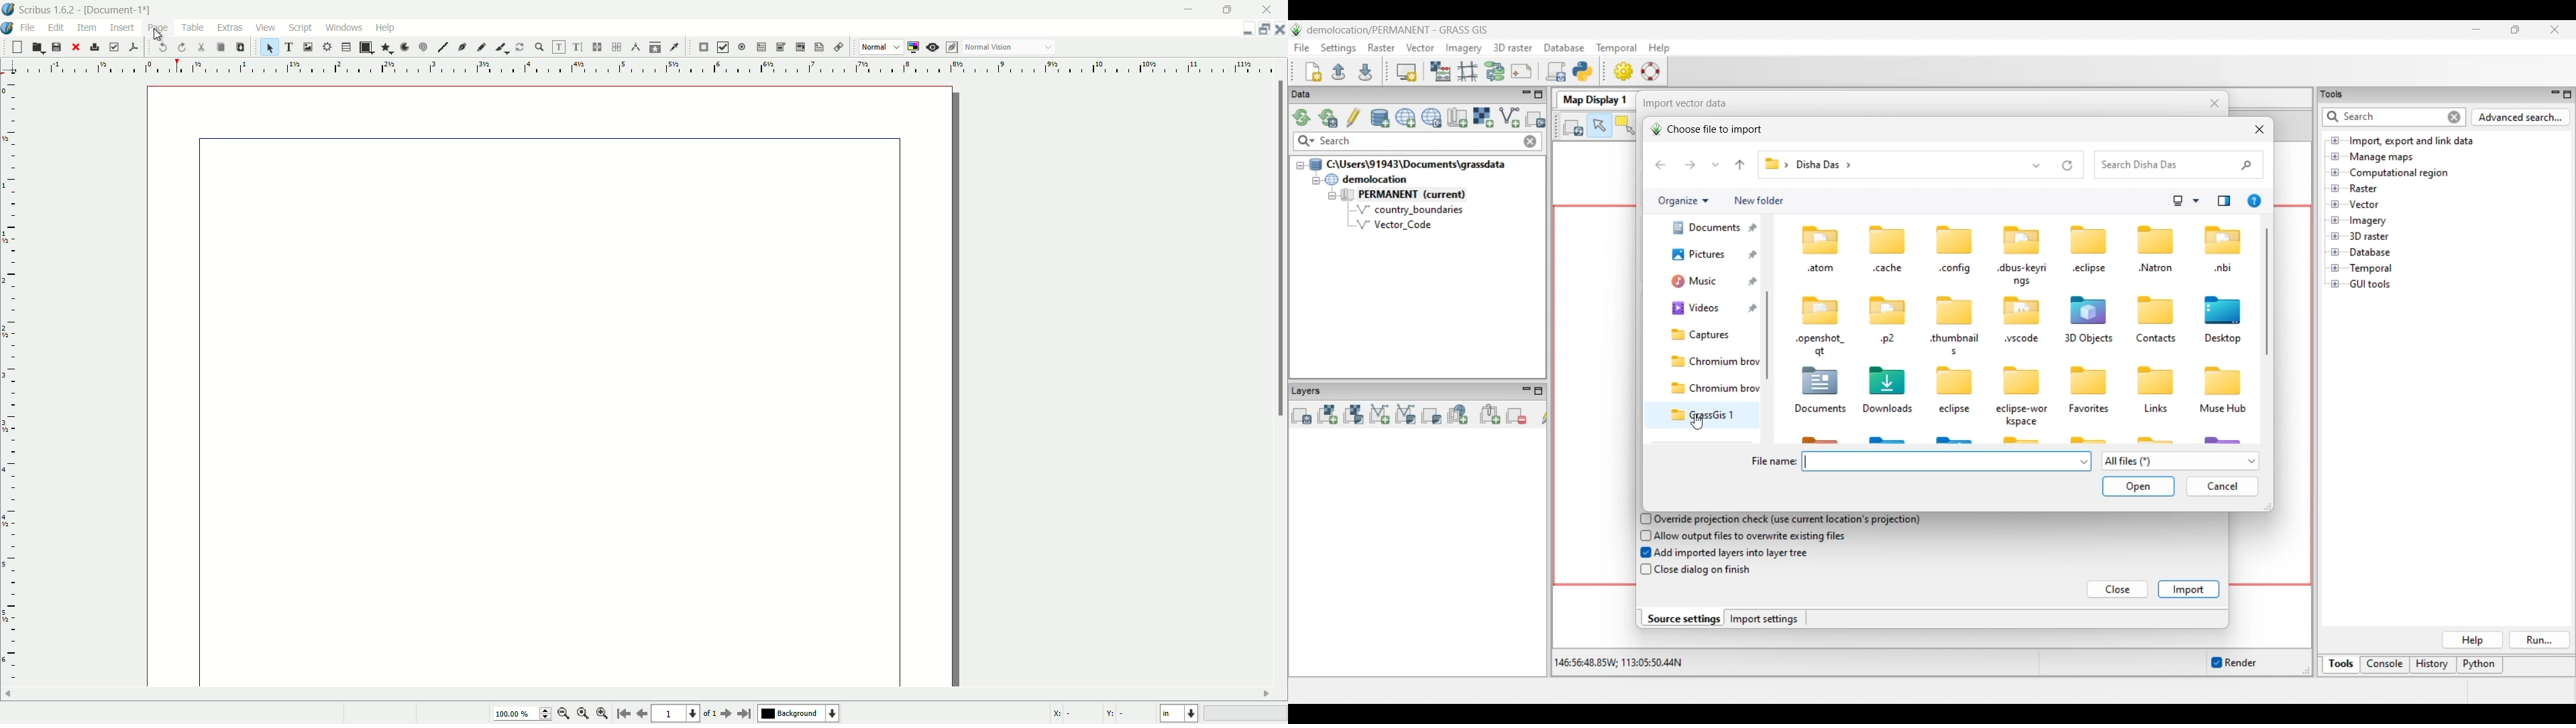 This screenshot has height=728, width=2576. Describe the element at coordinates (1178, 714) in the screenshot. I see `select current unit` at that location.